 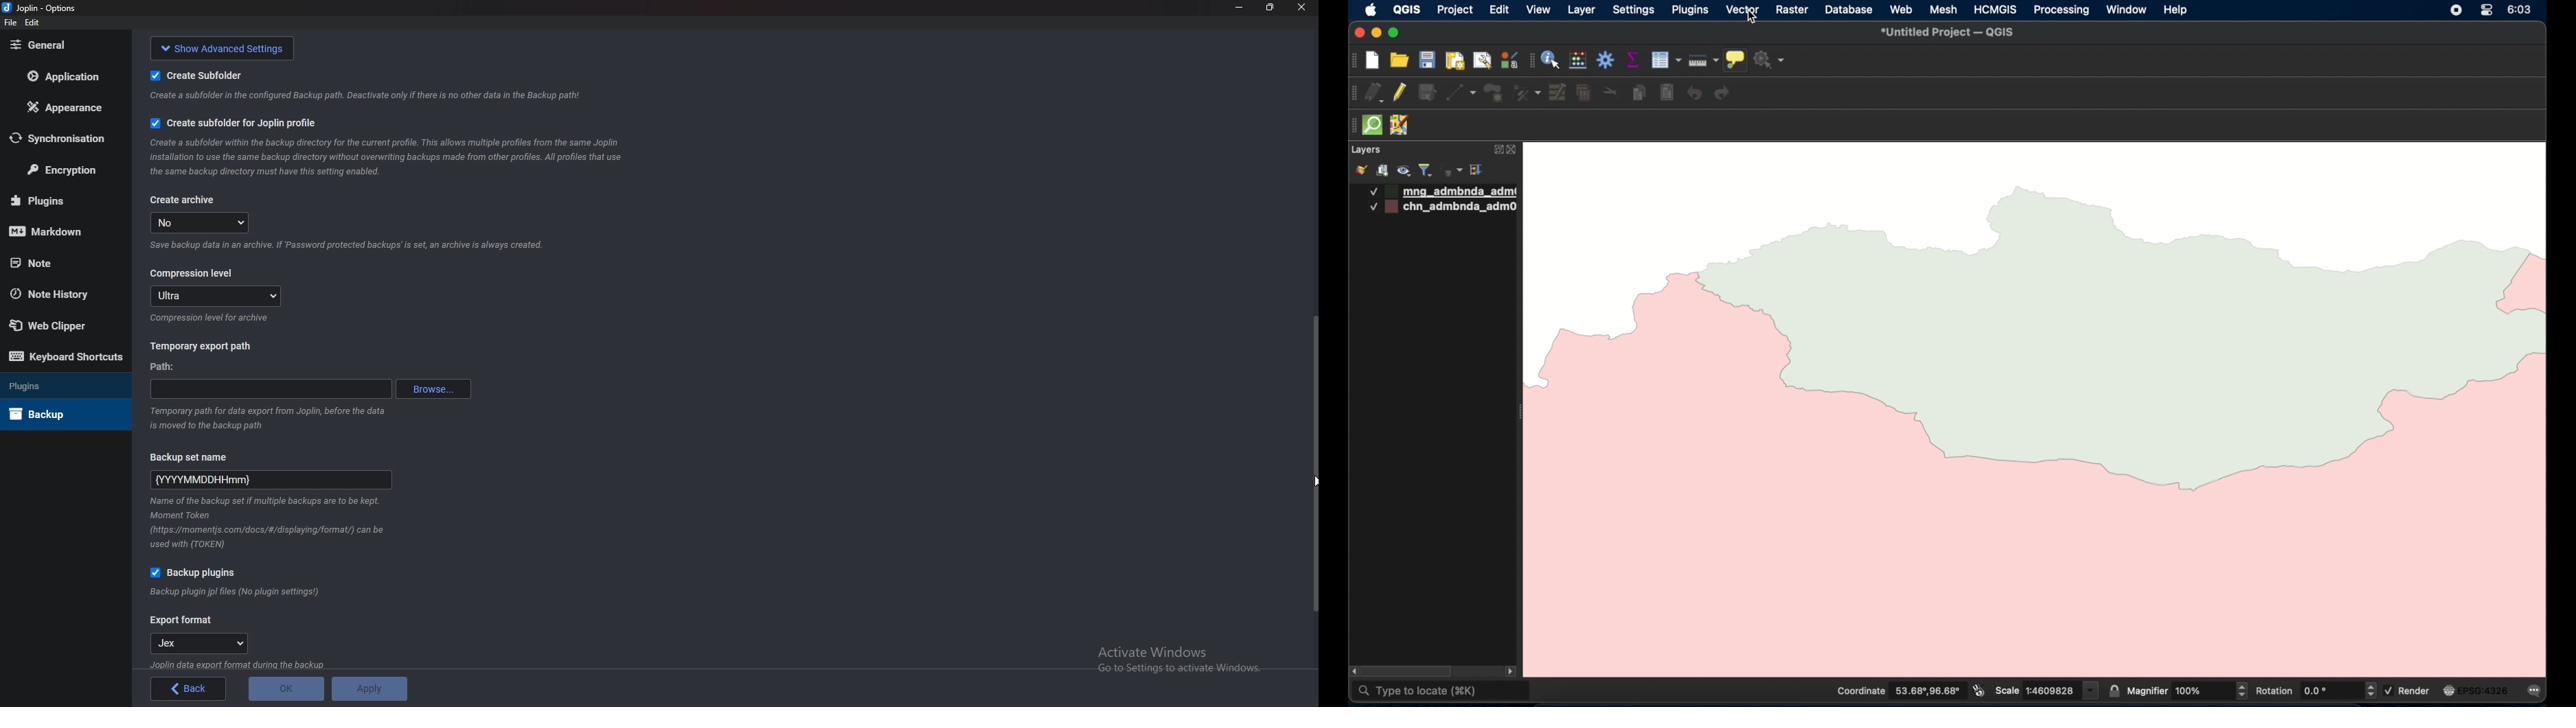 What do you see at coordinates (208, 346) in the screenshot?
I see `Temporary export path` at bounding box center [208, 346].